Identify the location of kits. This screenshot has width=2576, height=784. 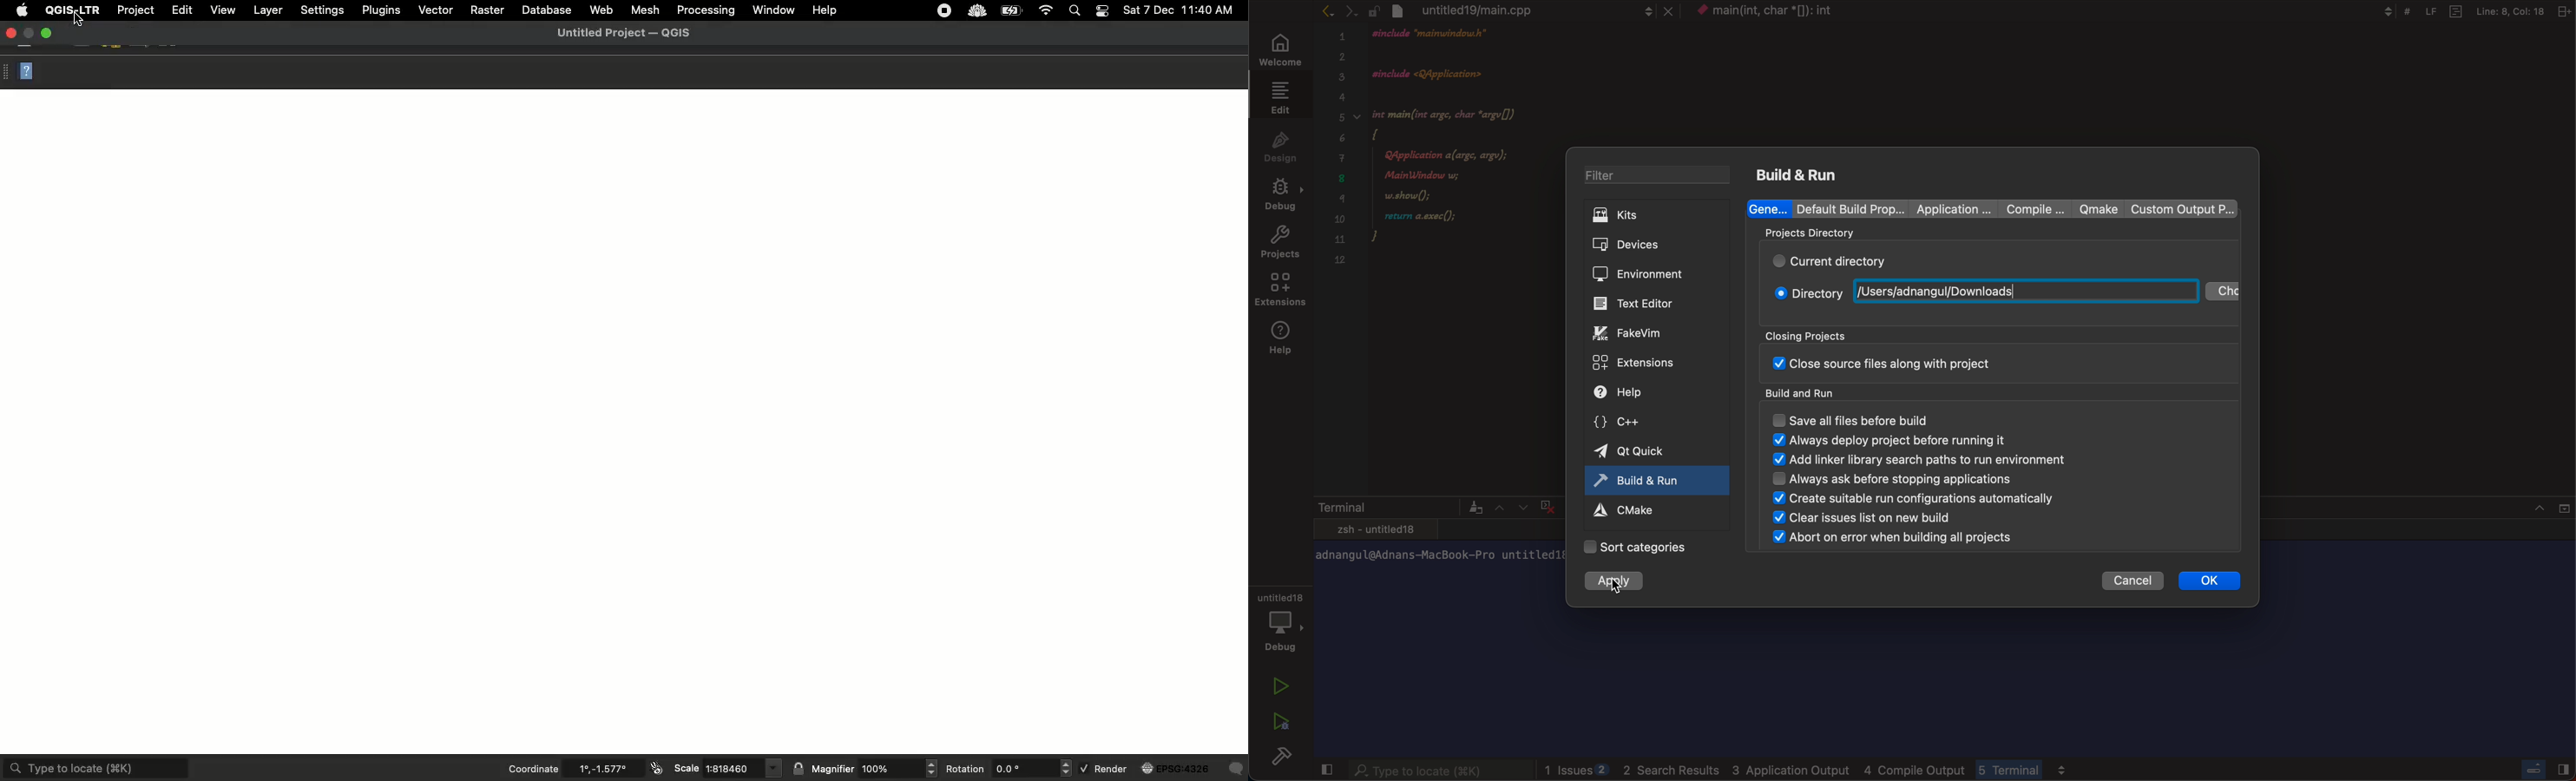
(1657, 214).